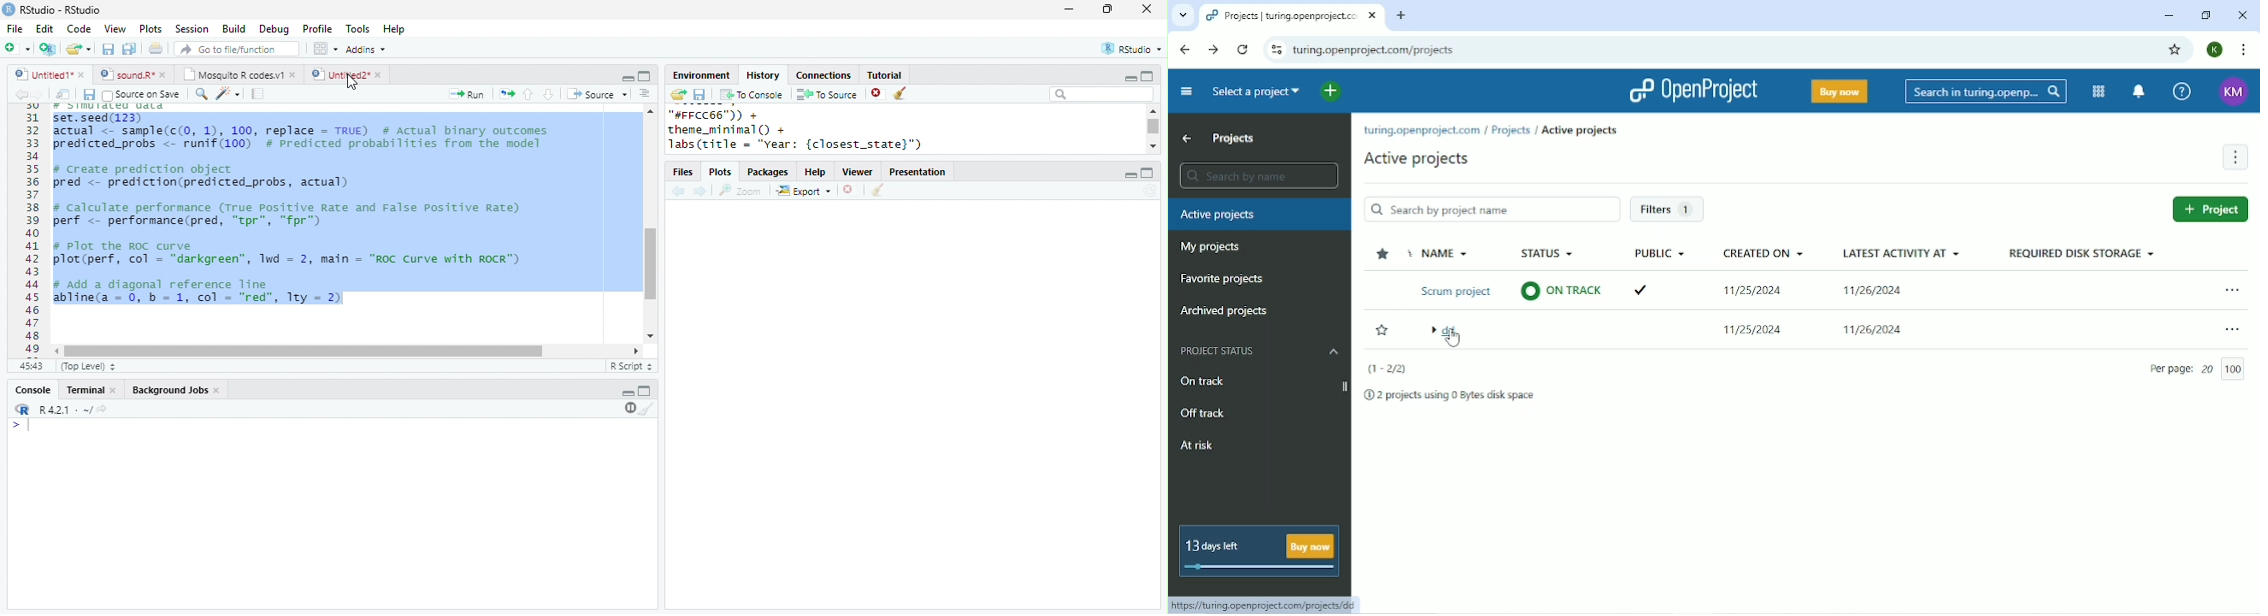  What do you see at coordinates (90, 366) in the screenshot?
I see `Top Level` at bounding box center [90, 366].